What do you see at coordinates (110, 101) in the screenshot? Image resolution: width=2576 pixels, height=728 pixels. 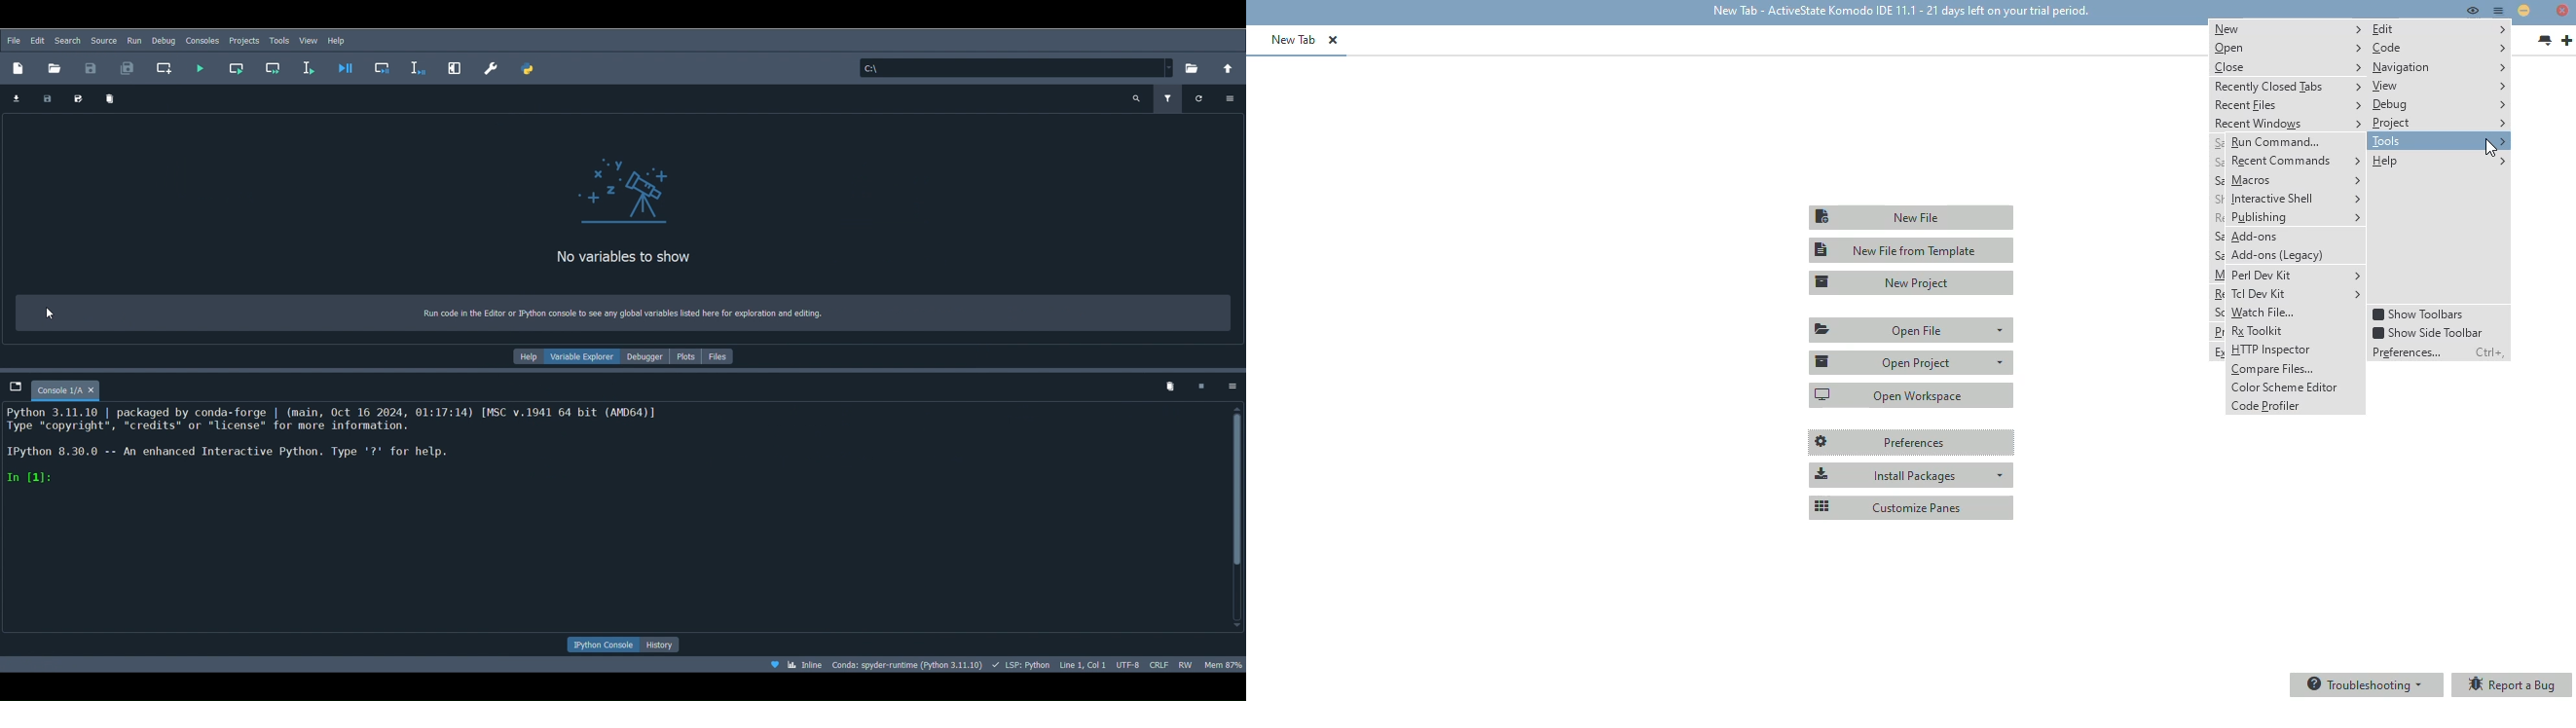 I see `Remove all variables` at bounding box center [110, 101].